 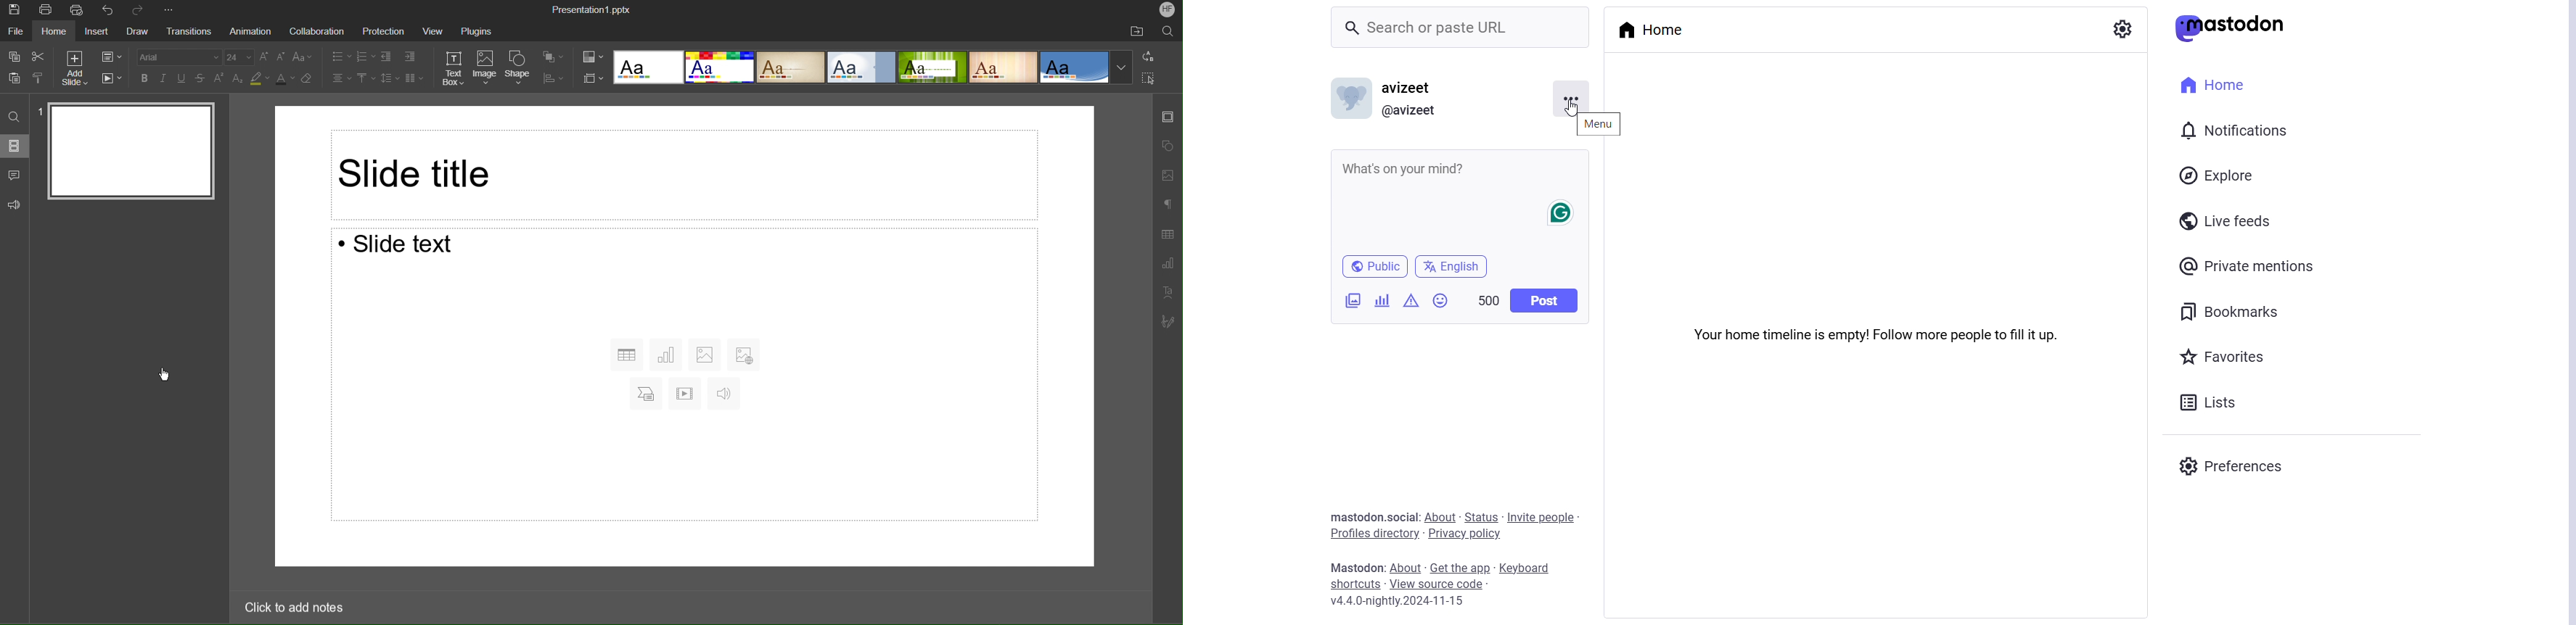 What do you see at coordinates (1374, 517) in the screenshot?
I see `Text` at bounding box center [1374, 517].